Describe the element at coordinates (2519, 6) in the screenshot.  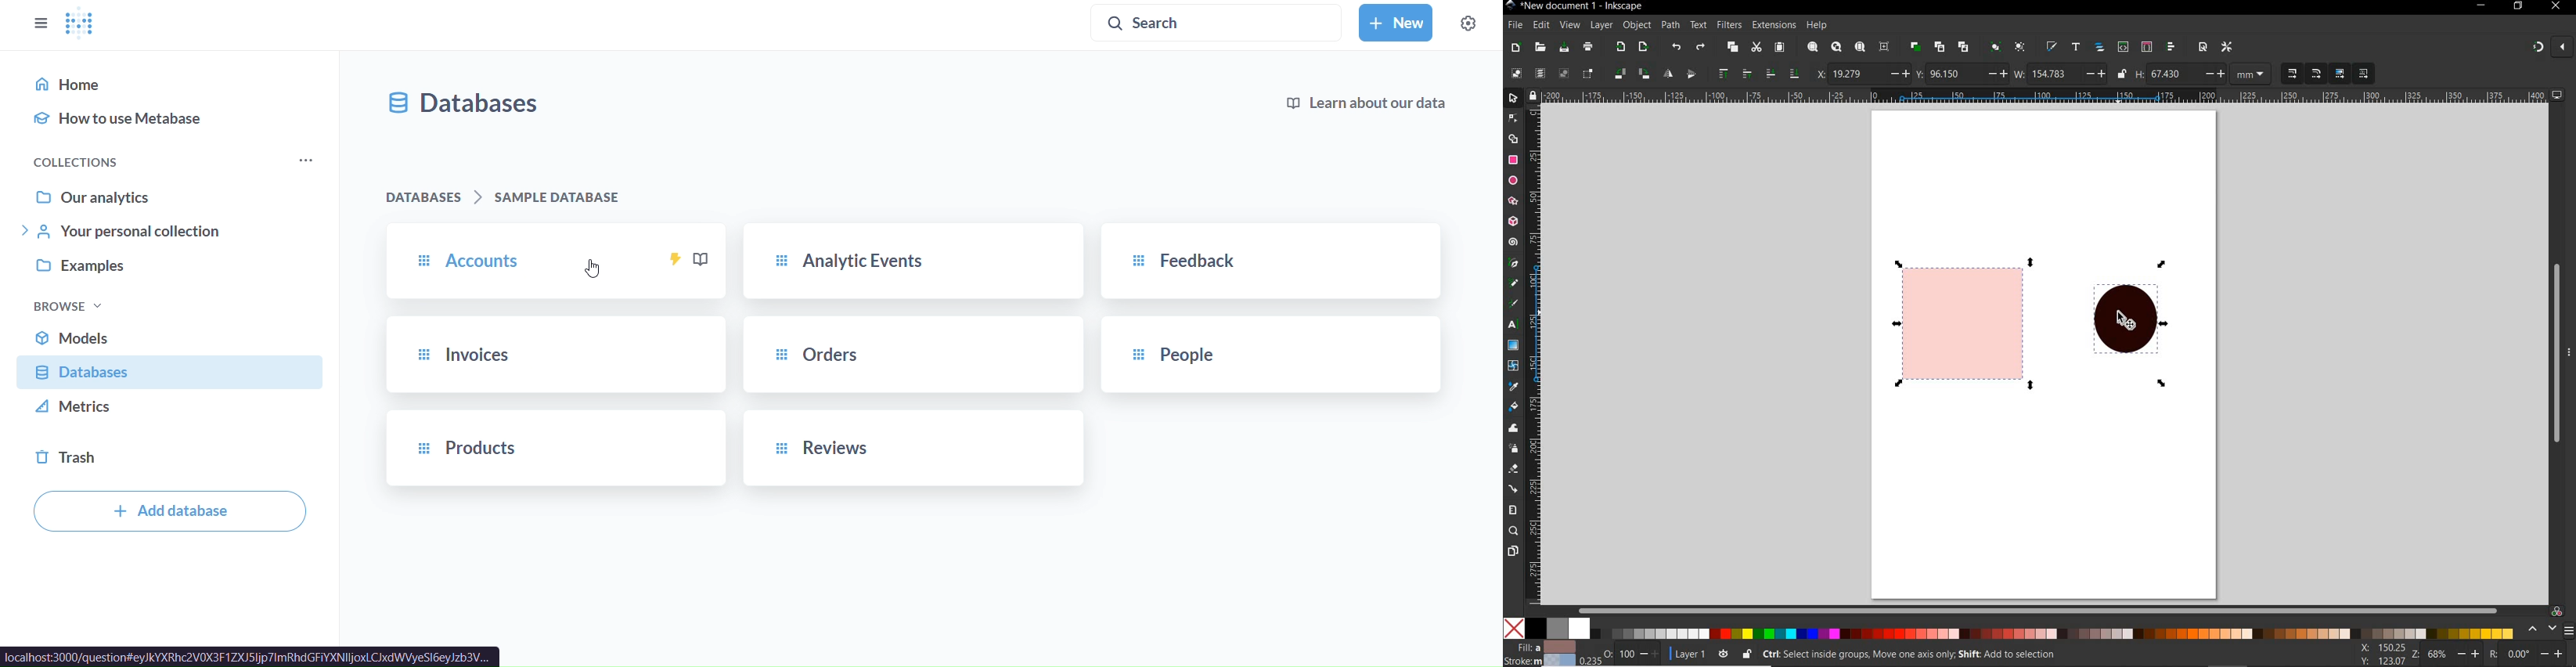
I see `restore` at that location.